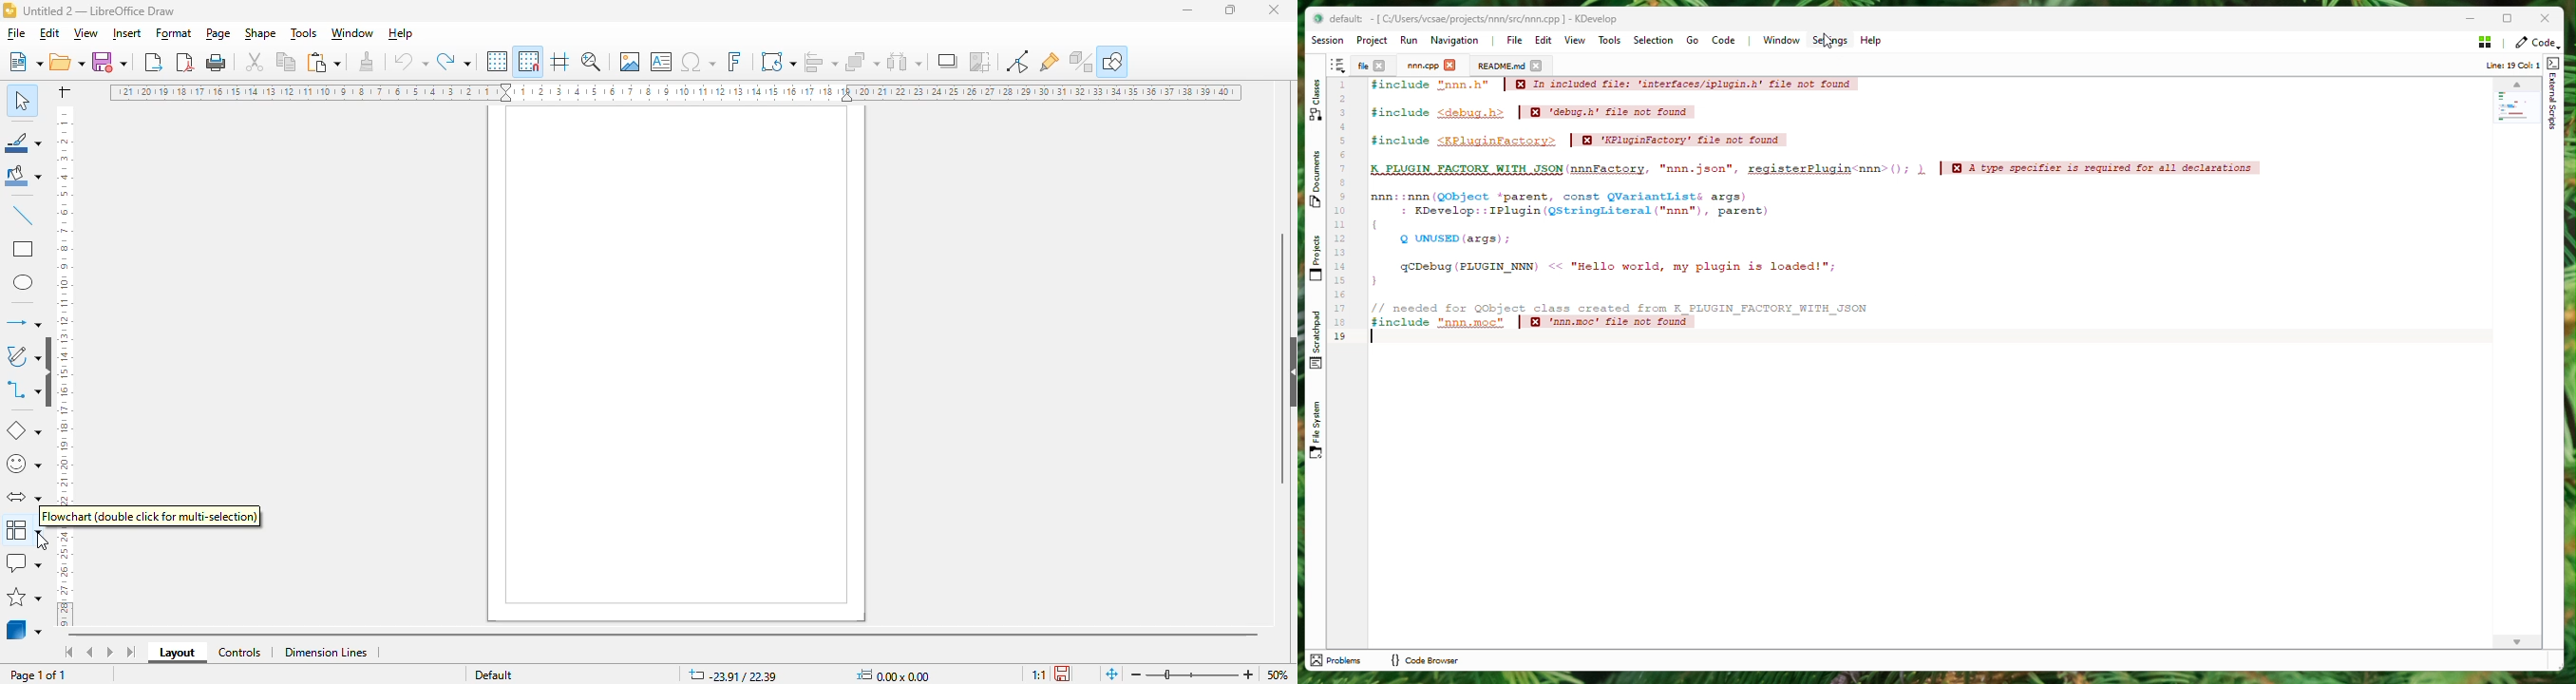  Describe the element at coordinates (39, 675) in the screenshot. I see `page 1 of 1` at that location.